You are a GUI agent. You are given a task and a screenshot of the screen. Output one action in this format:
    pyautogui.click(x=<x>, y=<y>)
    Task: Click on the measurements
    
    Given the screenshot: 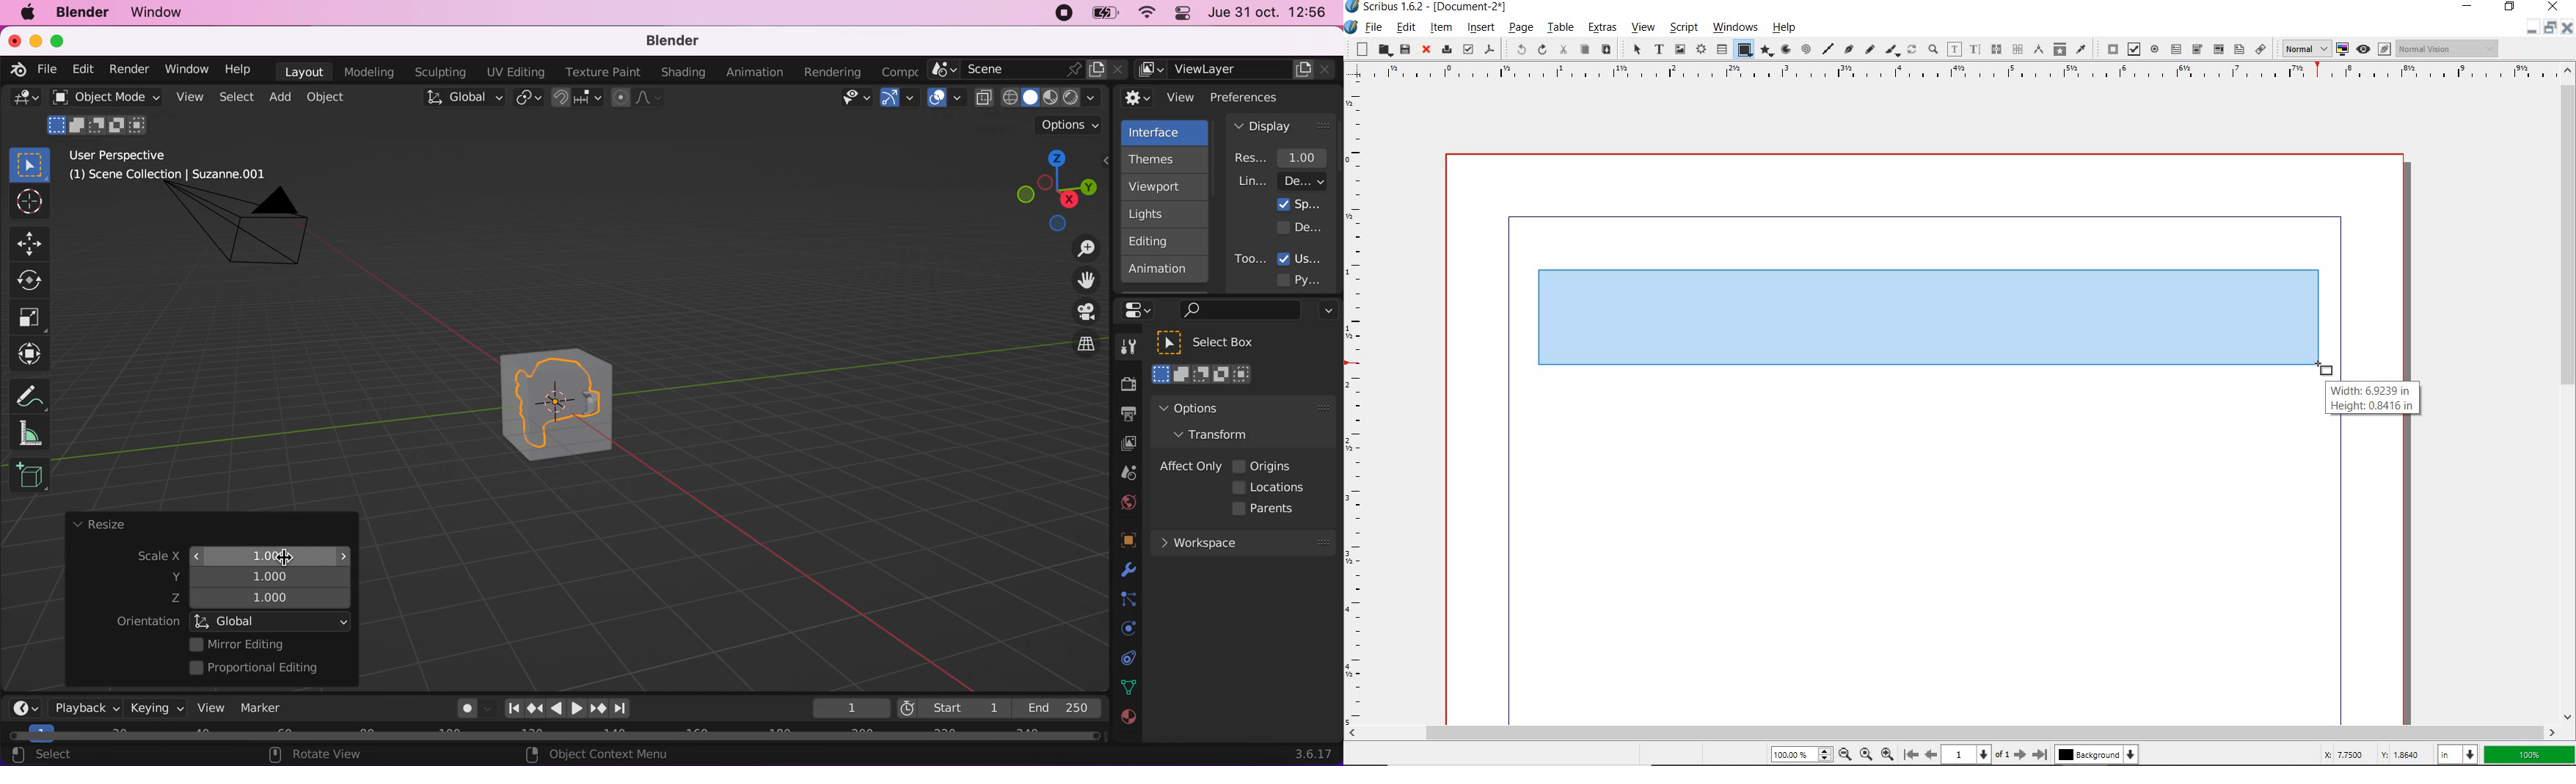 What is the action you would take?
    pyautogui.click(x=2016, y=50)
    